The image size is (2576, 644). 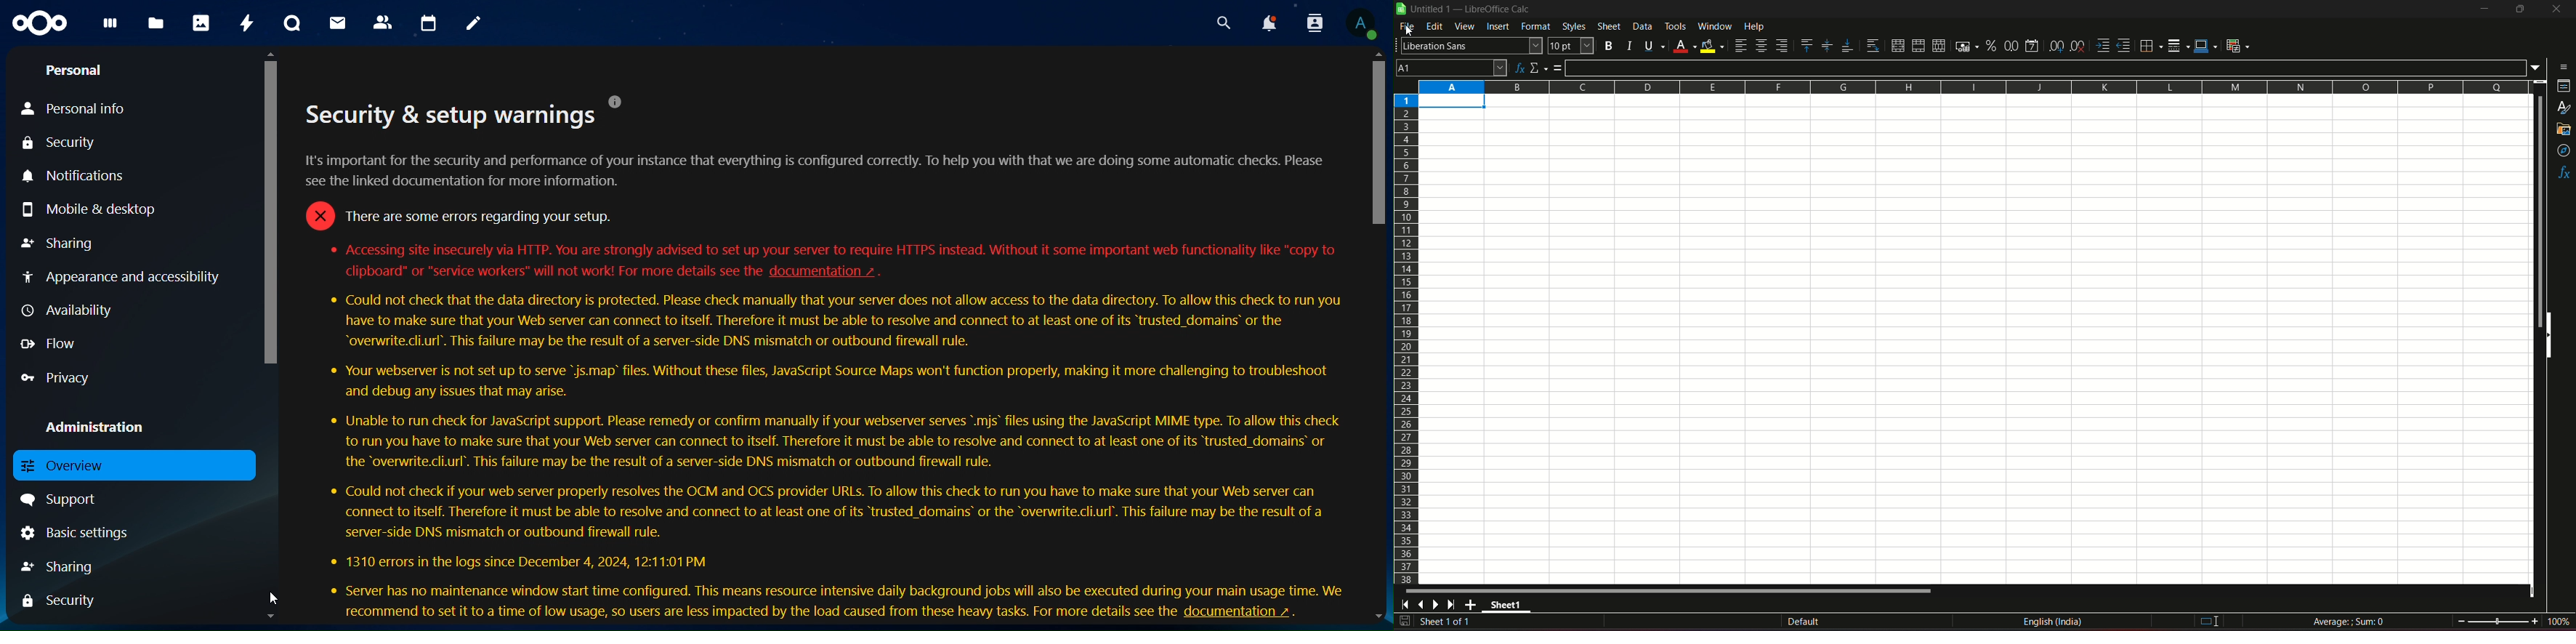 What do you see at coordinates (62, 378) in the screenshot?
I see `privacy` at bounding box center [62, 378].